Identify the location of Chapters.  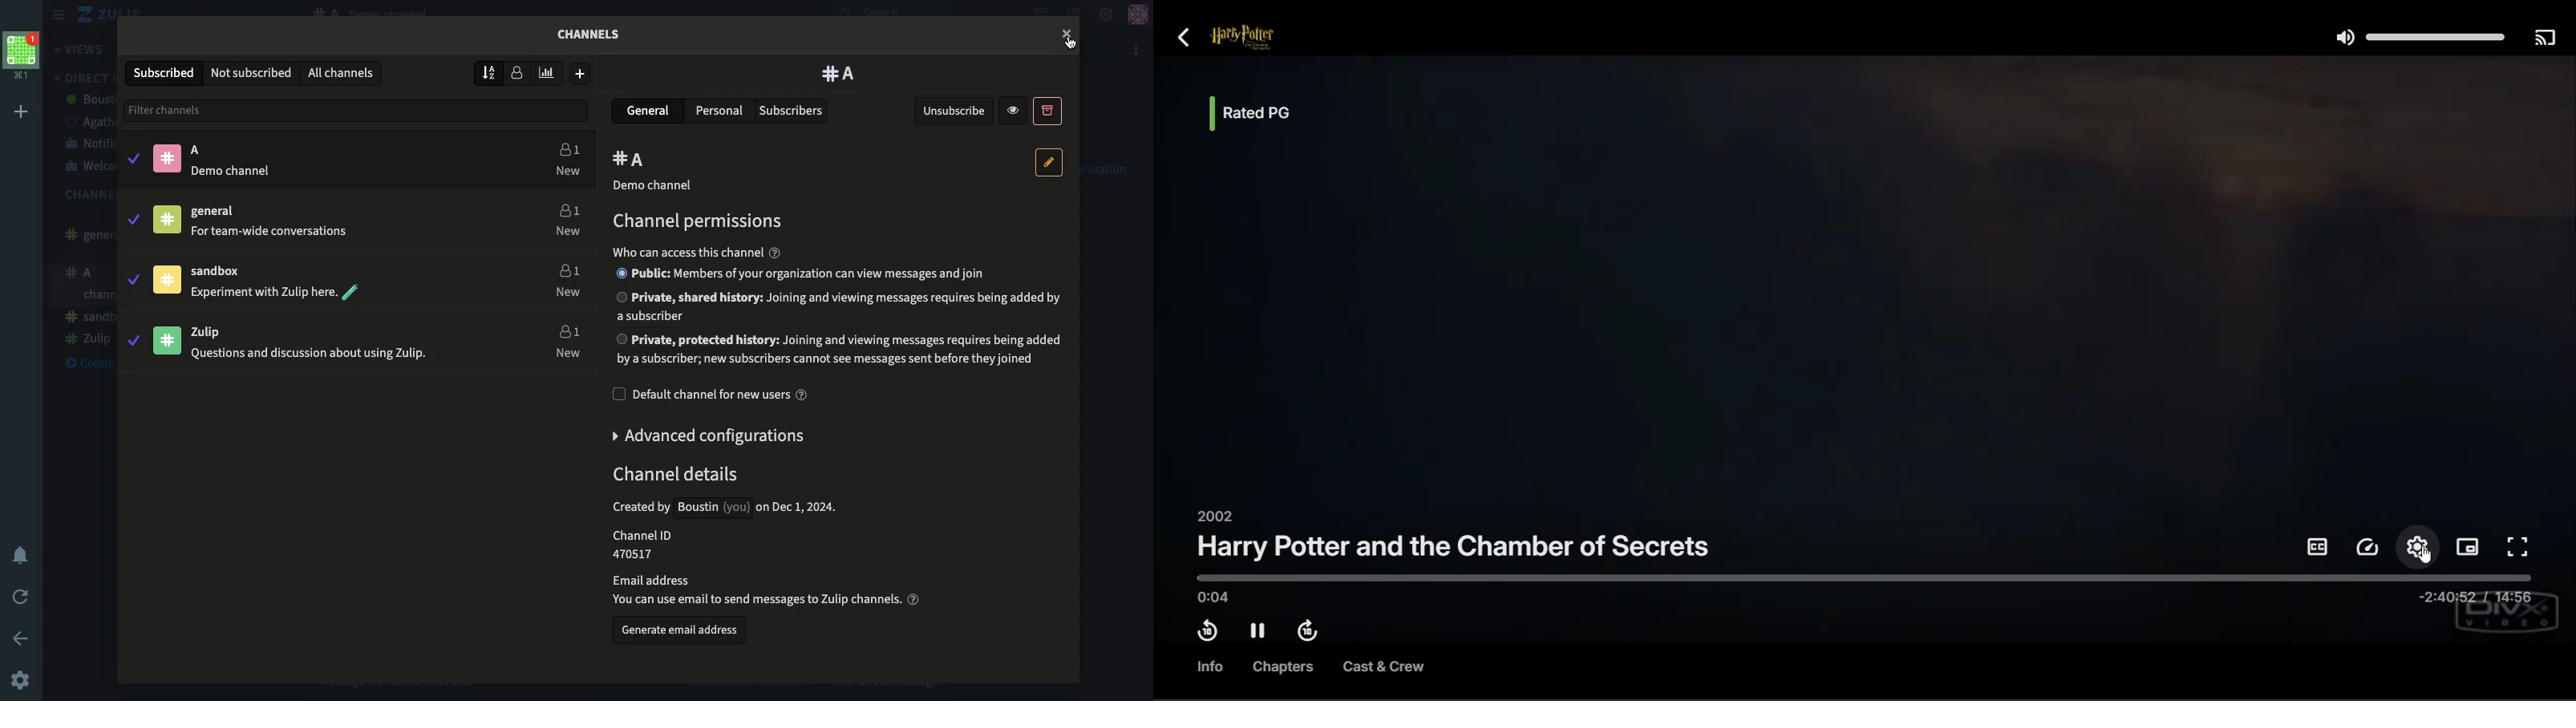
(1284, 668).